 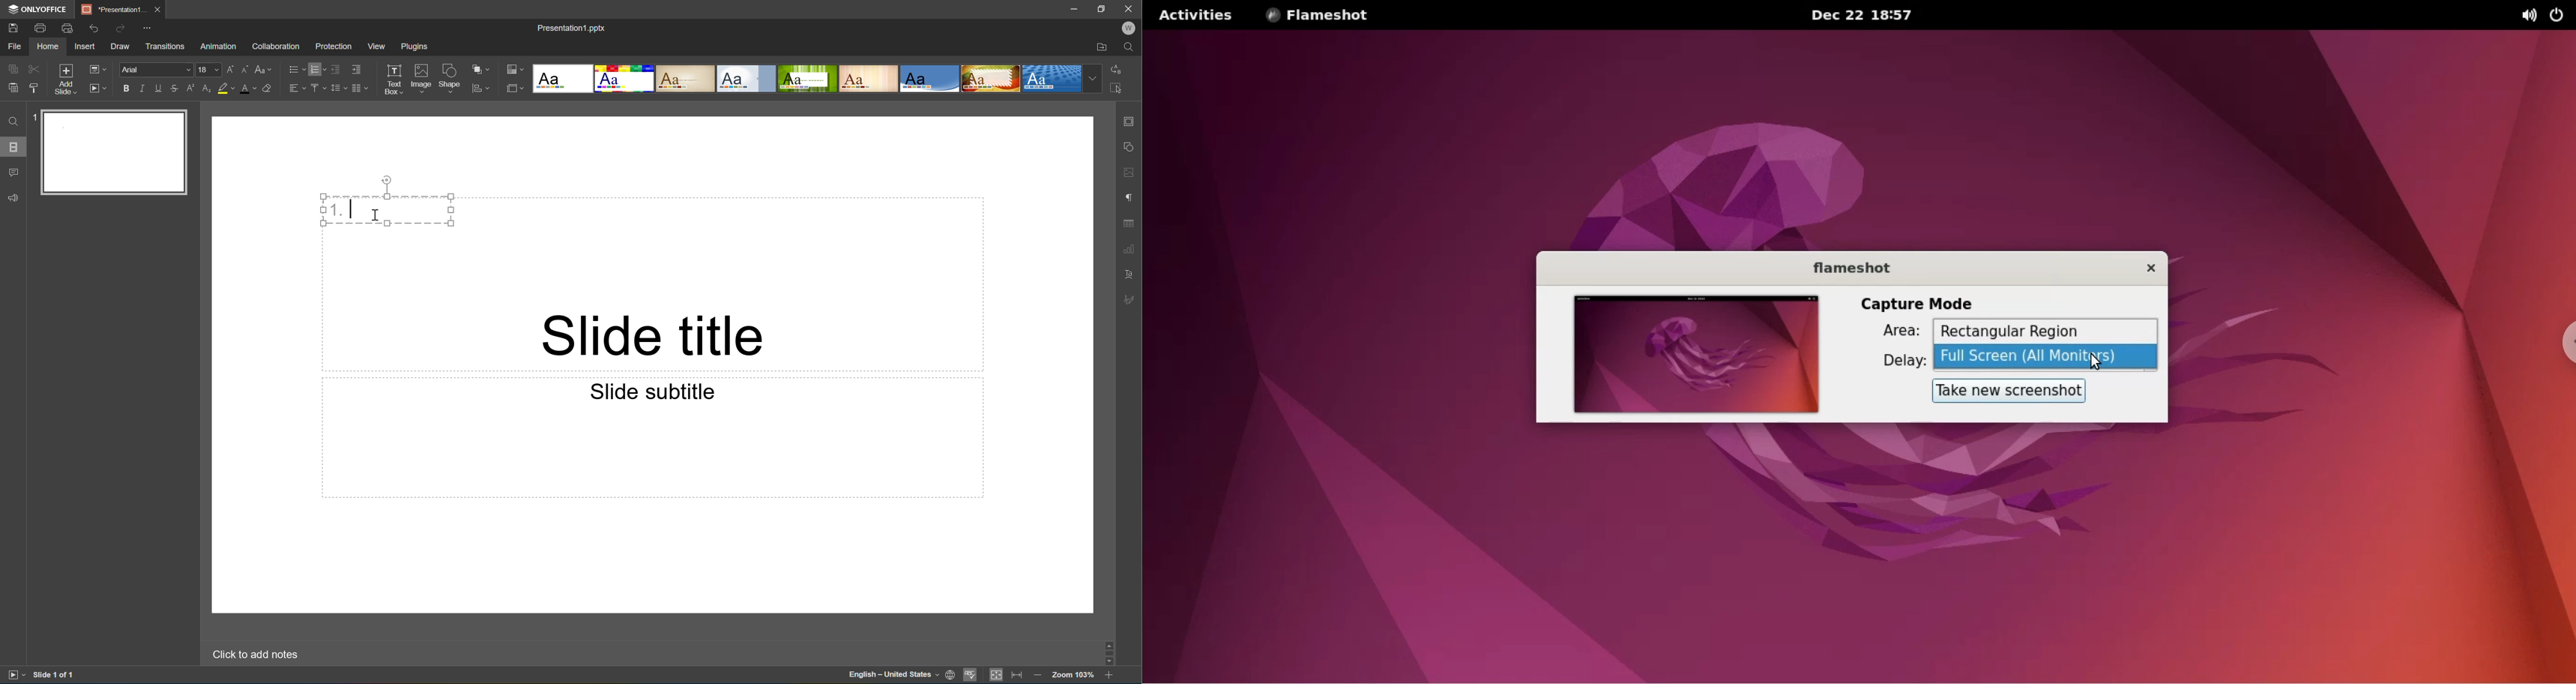 I want to click on Font color, so click(x=247, y=90).